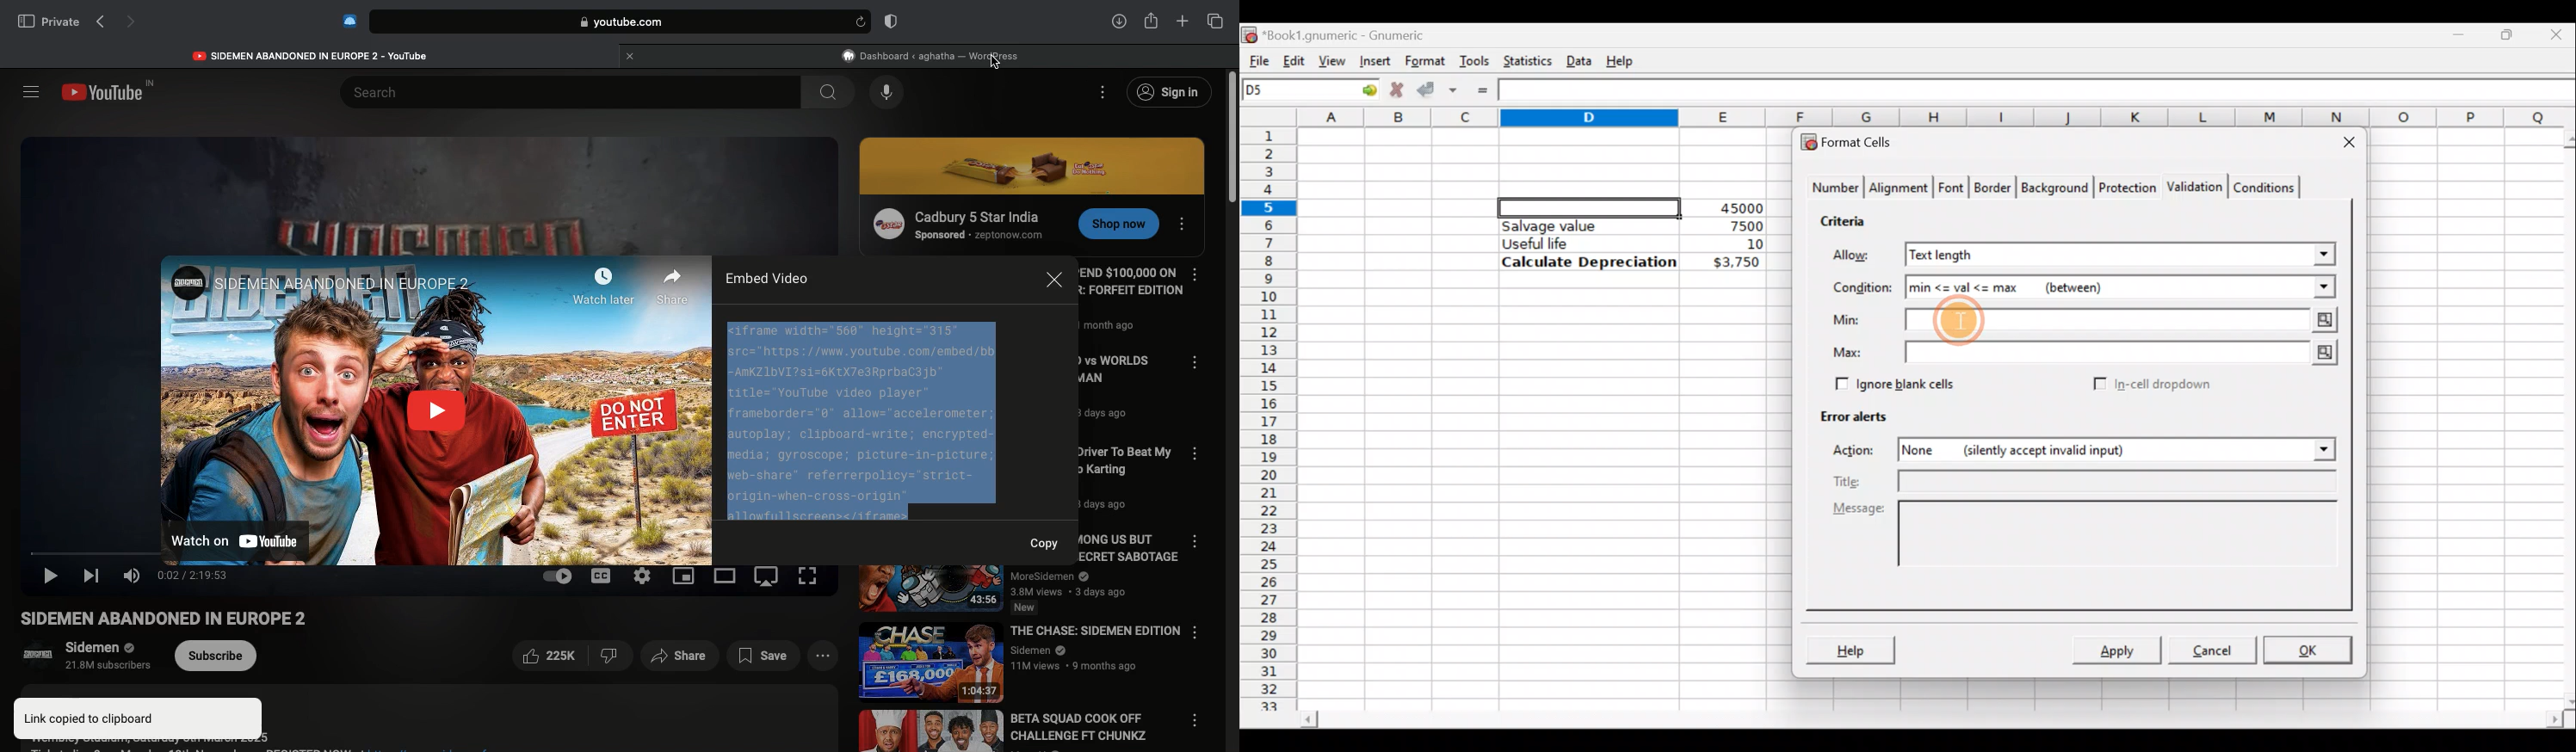 This screenshot has width=2576, height=756. What do you see at coordinates (100, 22) in the screenshot?
I see `Previous page` at bounding box center [100, 22].